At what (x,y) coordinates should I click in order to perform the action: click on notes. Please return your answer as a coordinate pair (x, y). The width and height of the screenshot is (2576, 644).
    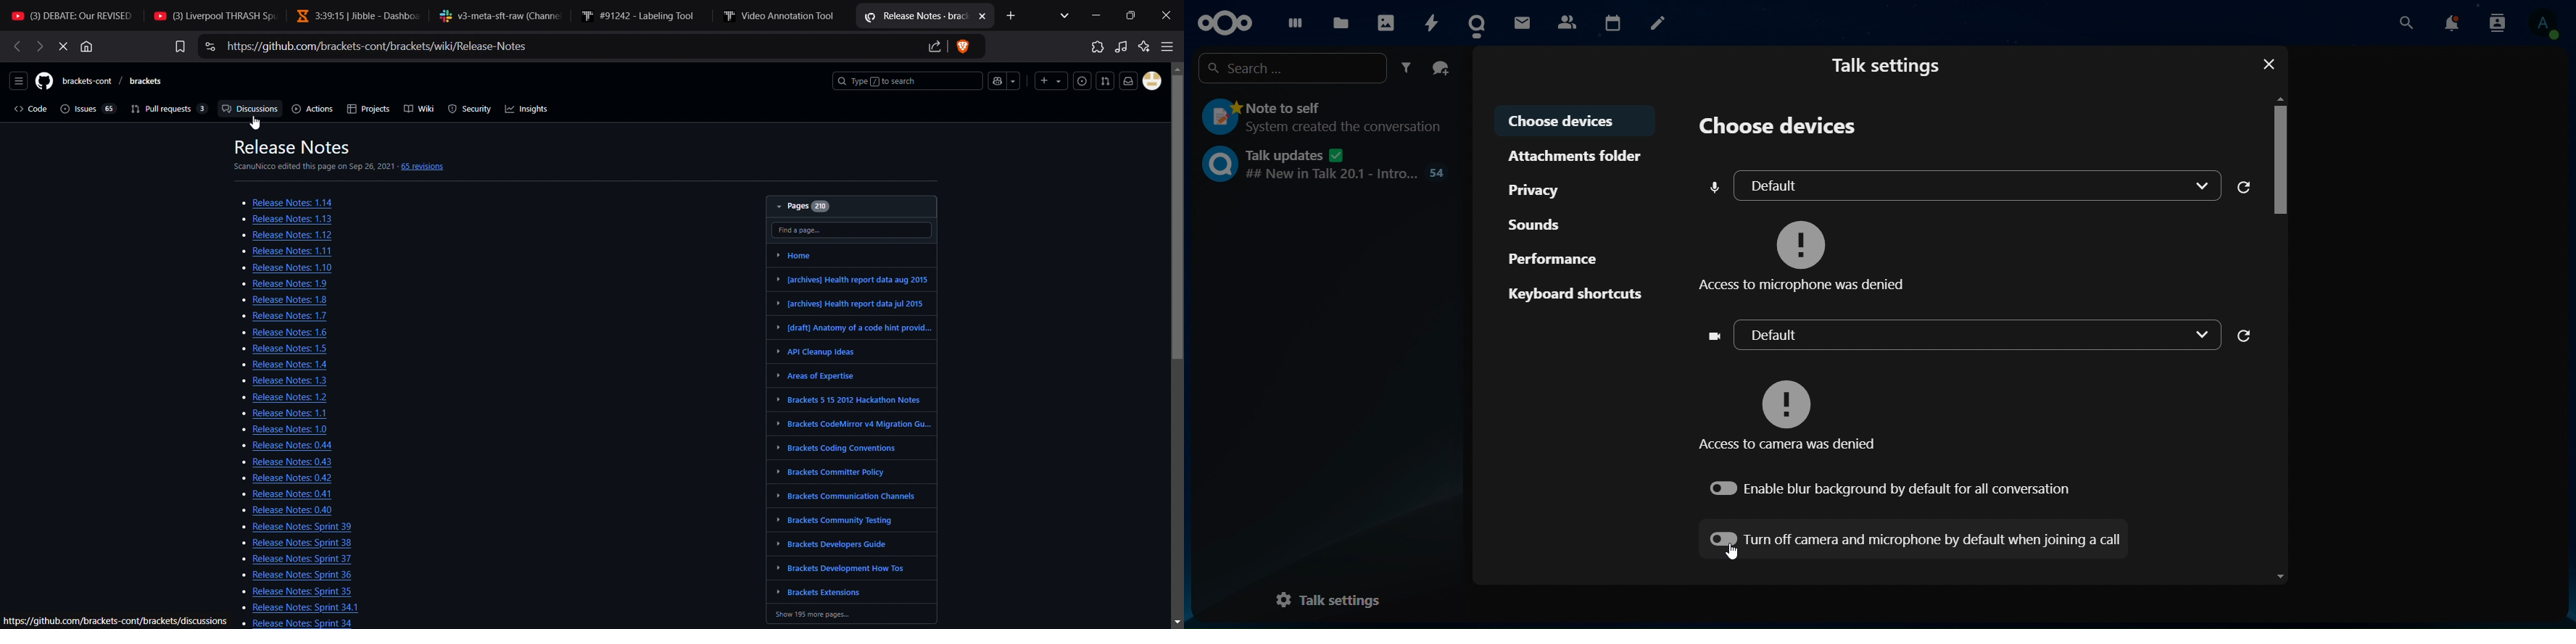
    Looking at the image, I should click on (1658, 21).